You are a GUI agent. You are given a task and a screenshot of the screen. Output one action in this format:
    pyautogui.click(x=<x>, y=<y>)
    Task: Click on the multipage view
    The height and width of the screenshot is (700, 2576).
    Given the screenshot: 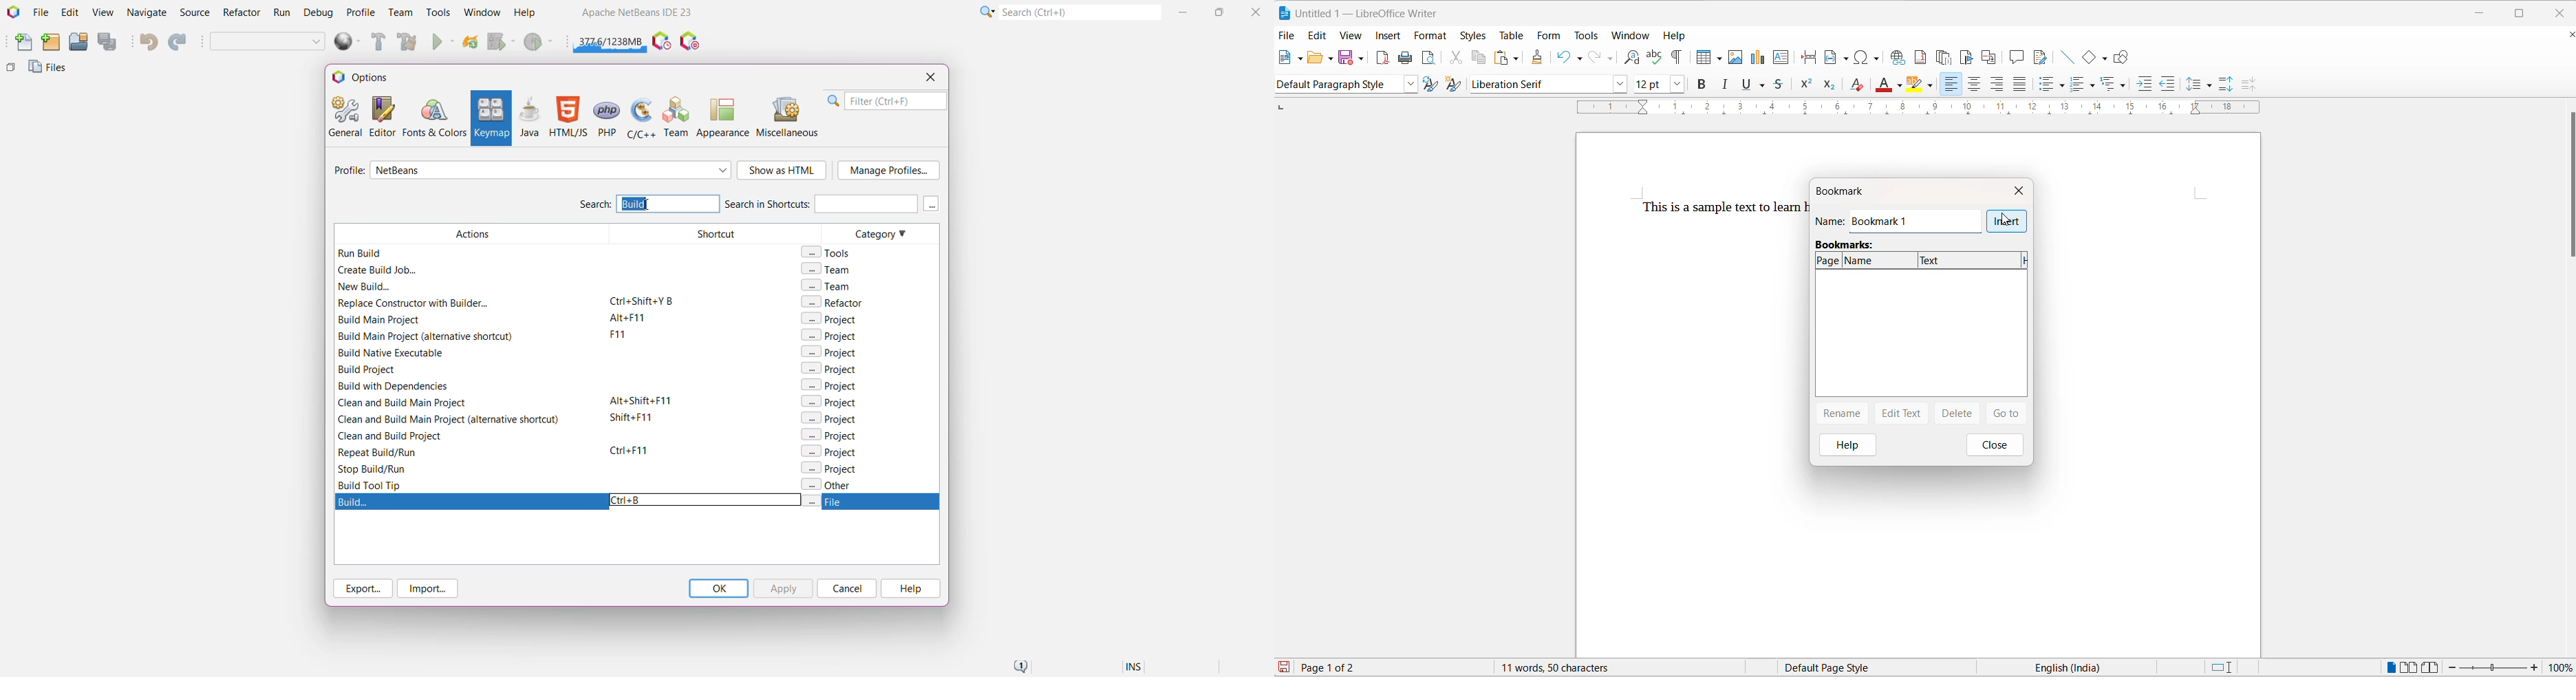 What is the action you would take?
    pyautogui.click(x=2409, y=667)
    